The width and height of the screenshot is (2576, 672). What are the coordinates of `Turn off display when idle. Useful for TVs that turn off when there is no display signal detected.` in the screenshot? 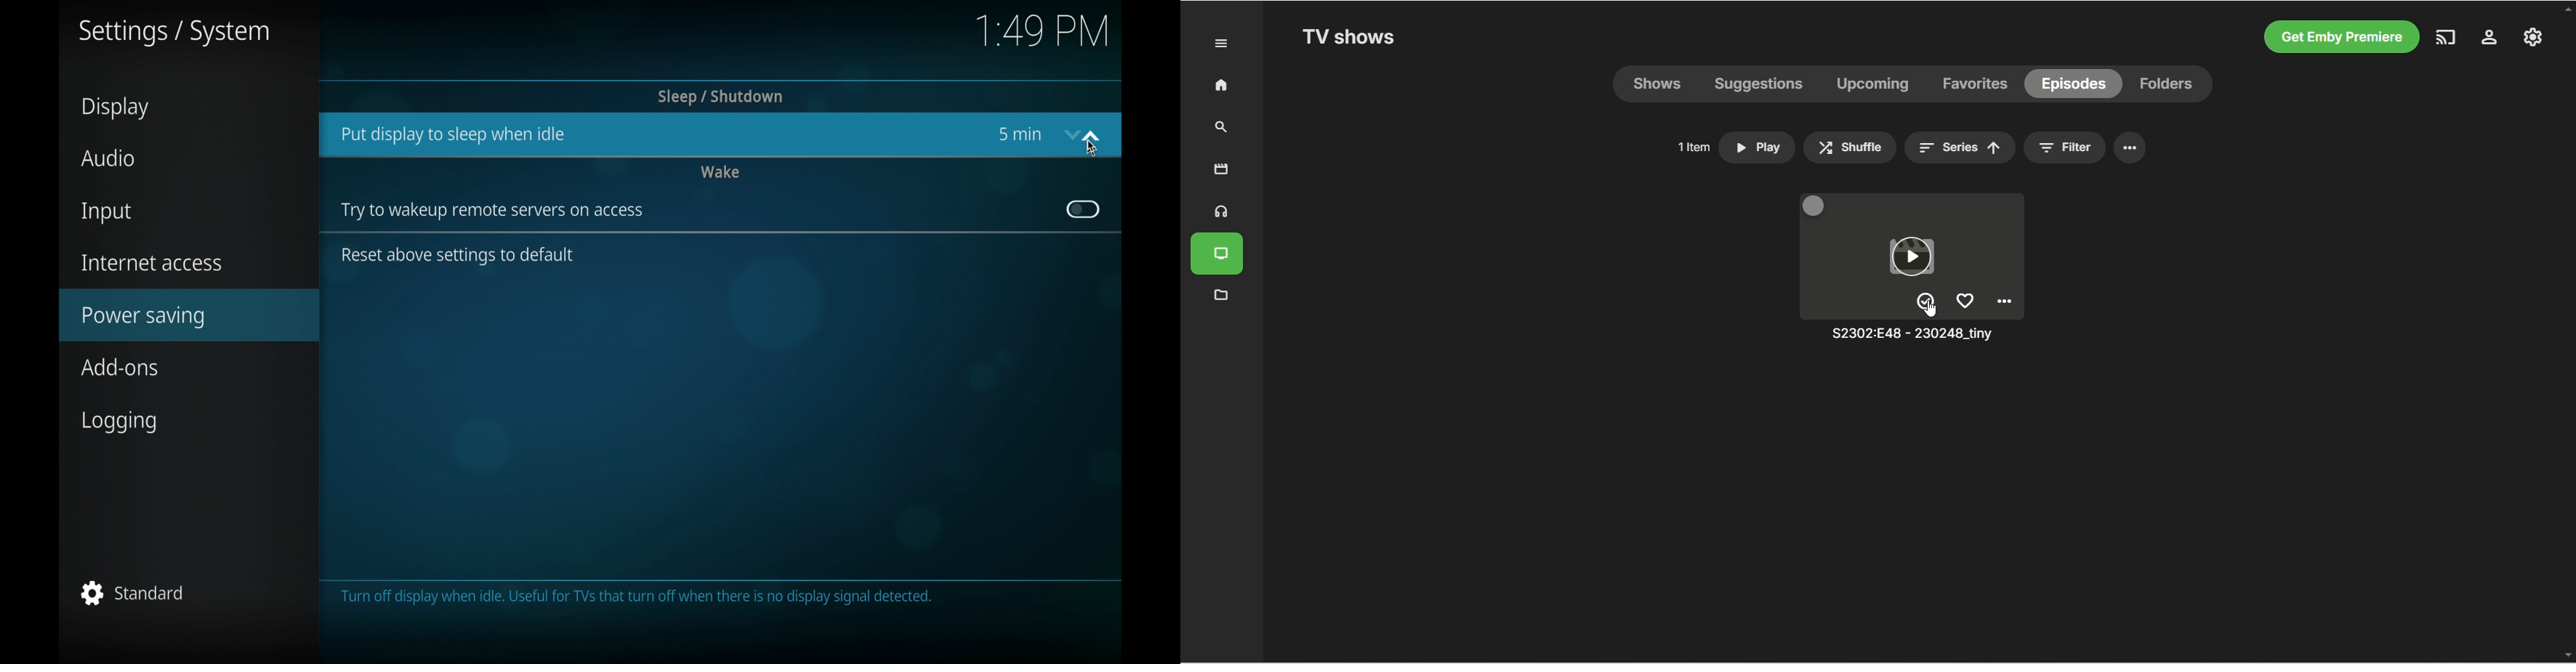 It's located at (639, 599).